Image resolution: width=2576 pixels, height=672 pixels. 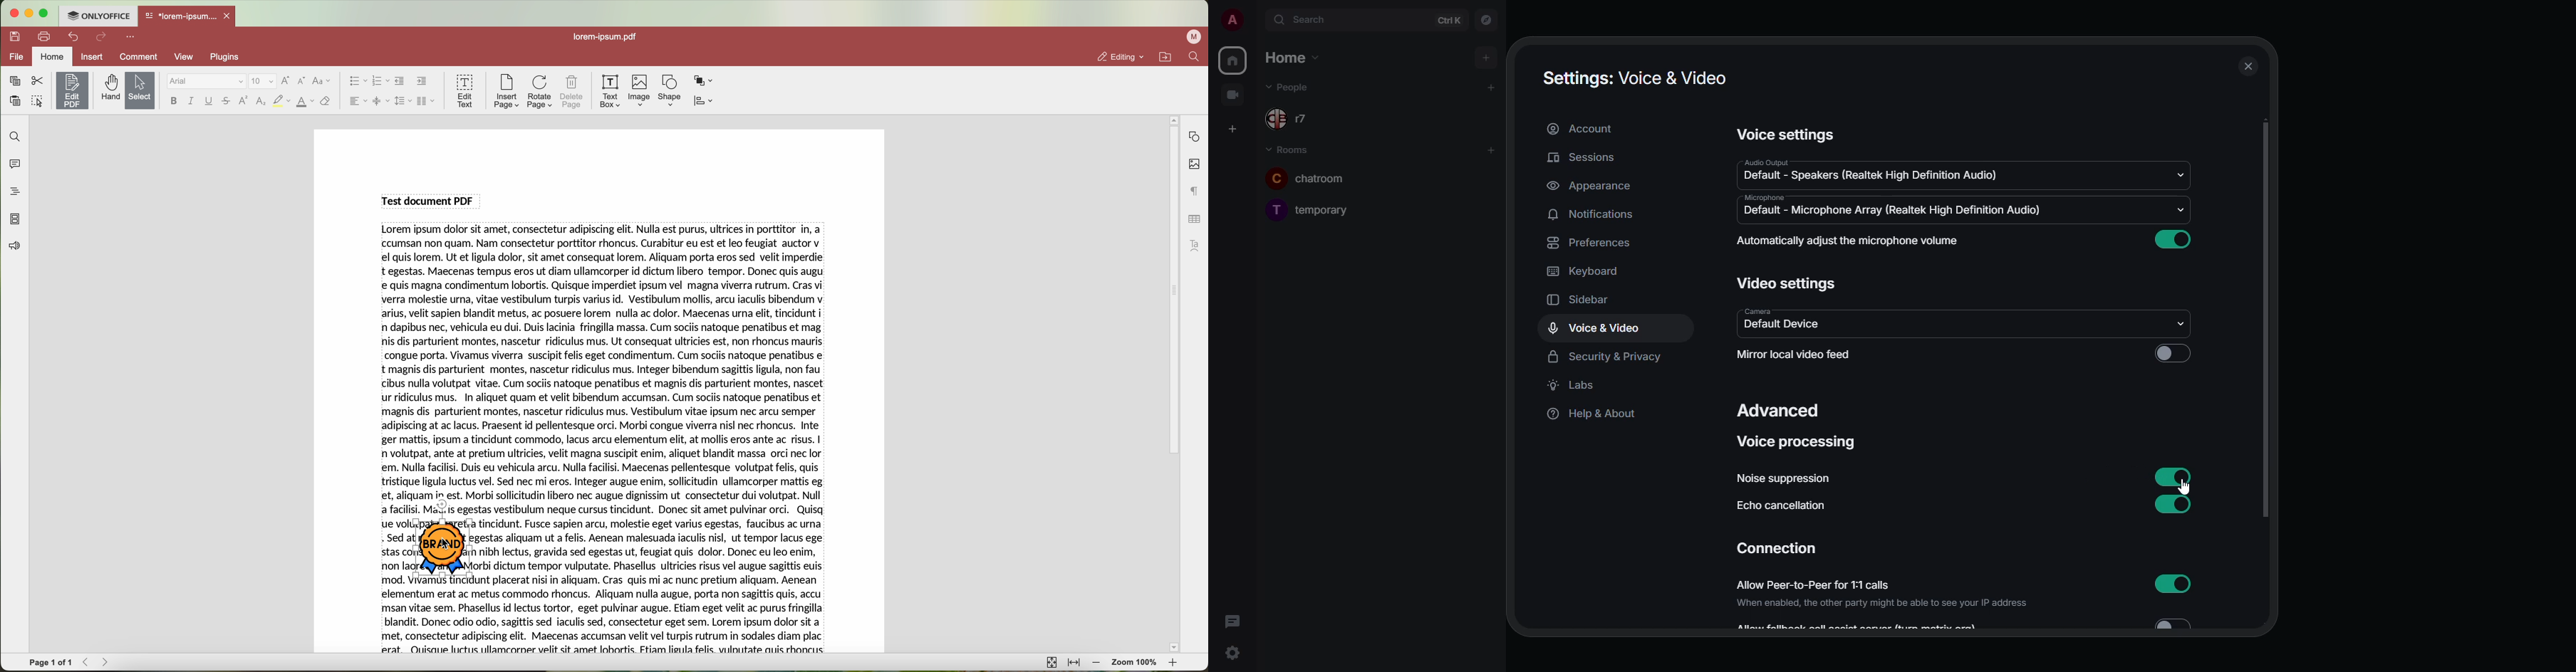 What do you see at coordinates (13, 36) in the screenshot?
I see `save` at bounding box center [13, 36].